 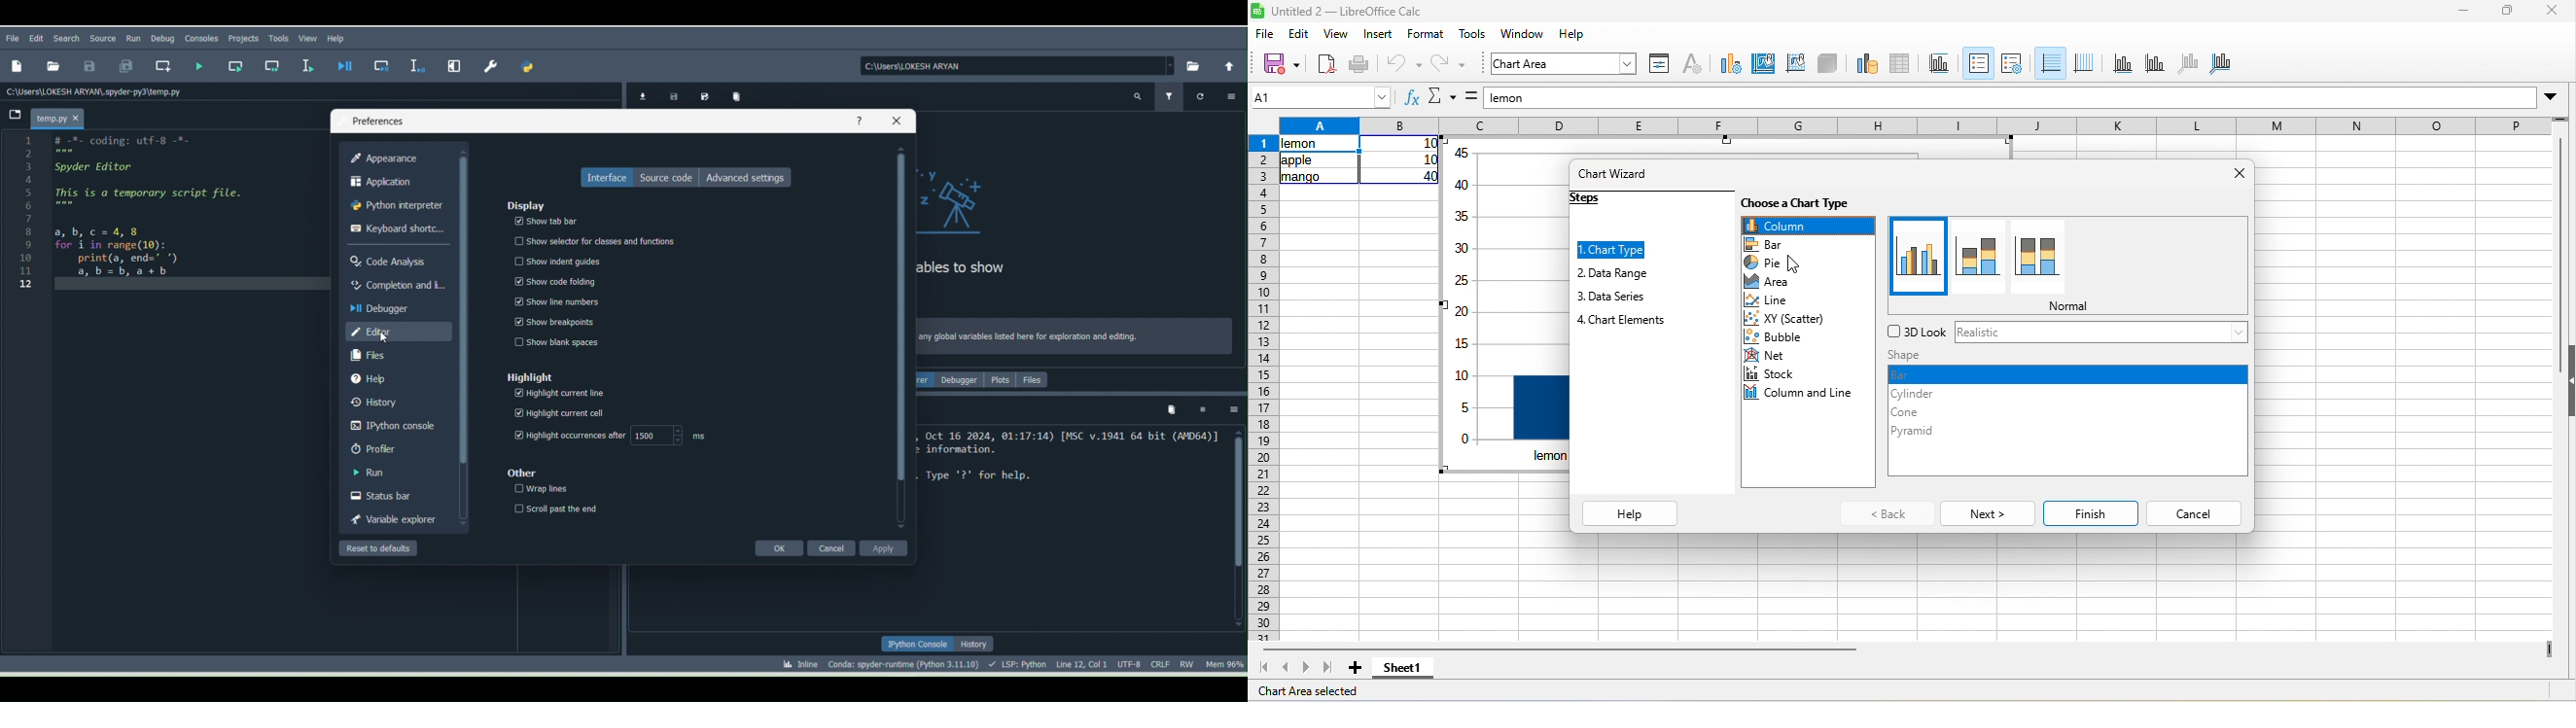 I want to click on Maximize current pane (Ctrl + Alt + Shift + M), so click(x=456, y=62).